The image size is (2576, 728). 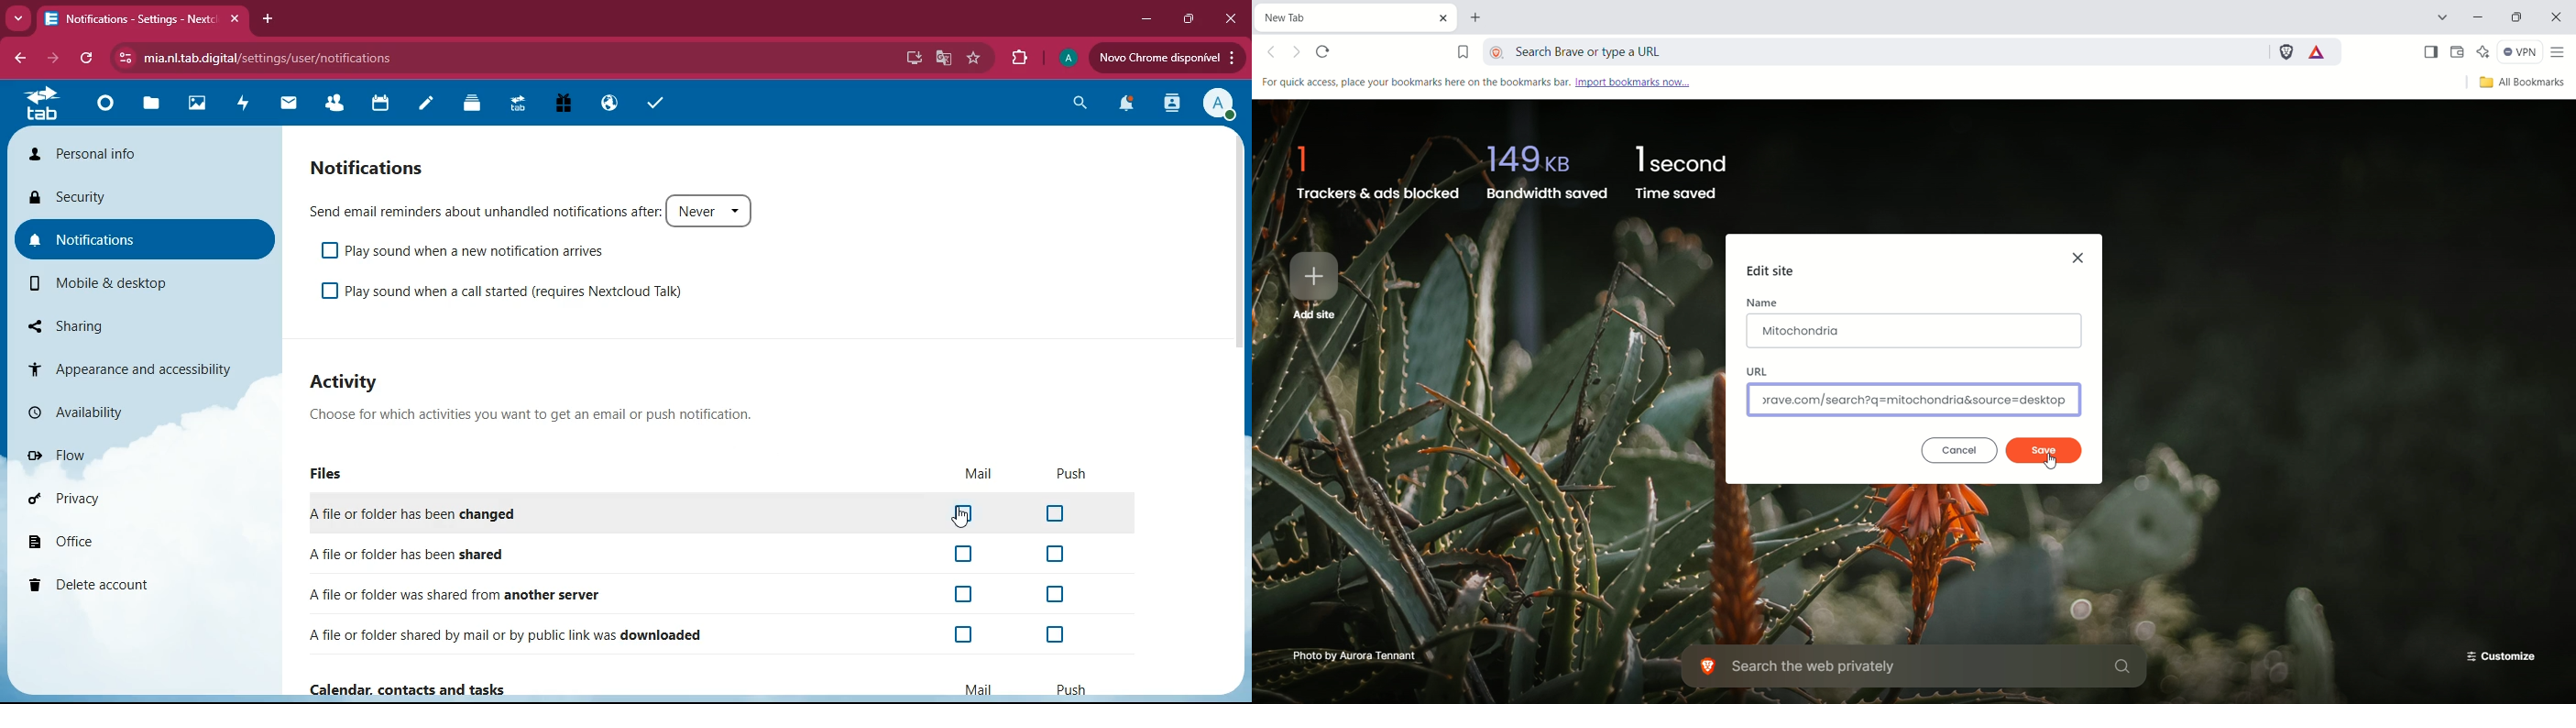 What do you see at coordinates (1017, 59) in the screenshot?
I see `extensions` at bounding box center [1017, 59].